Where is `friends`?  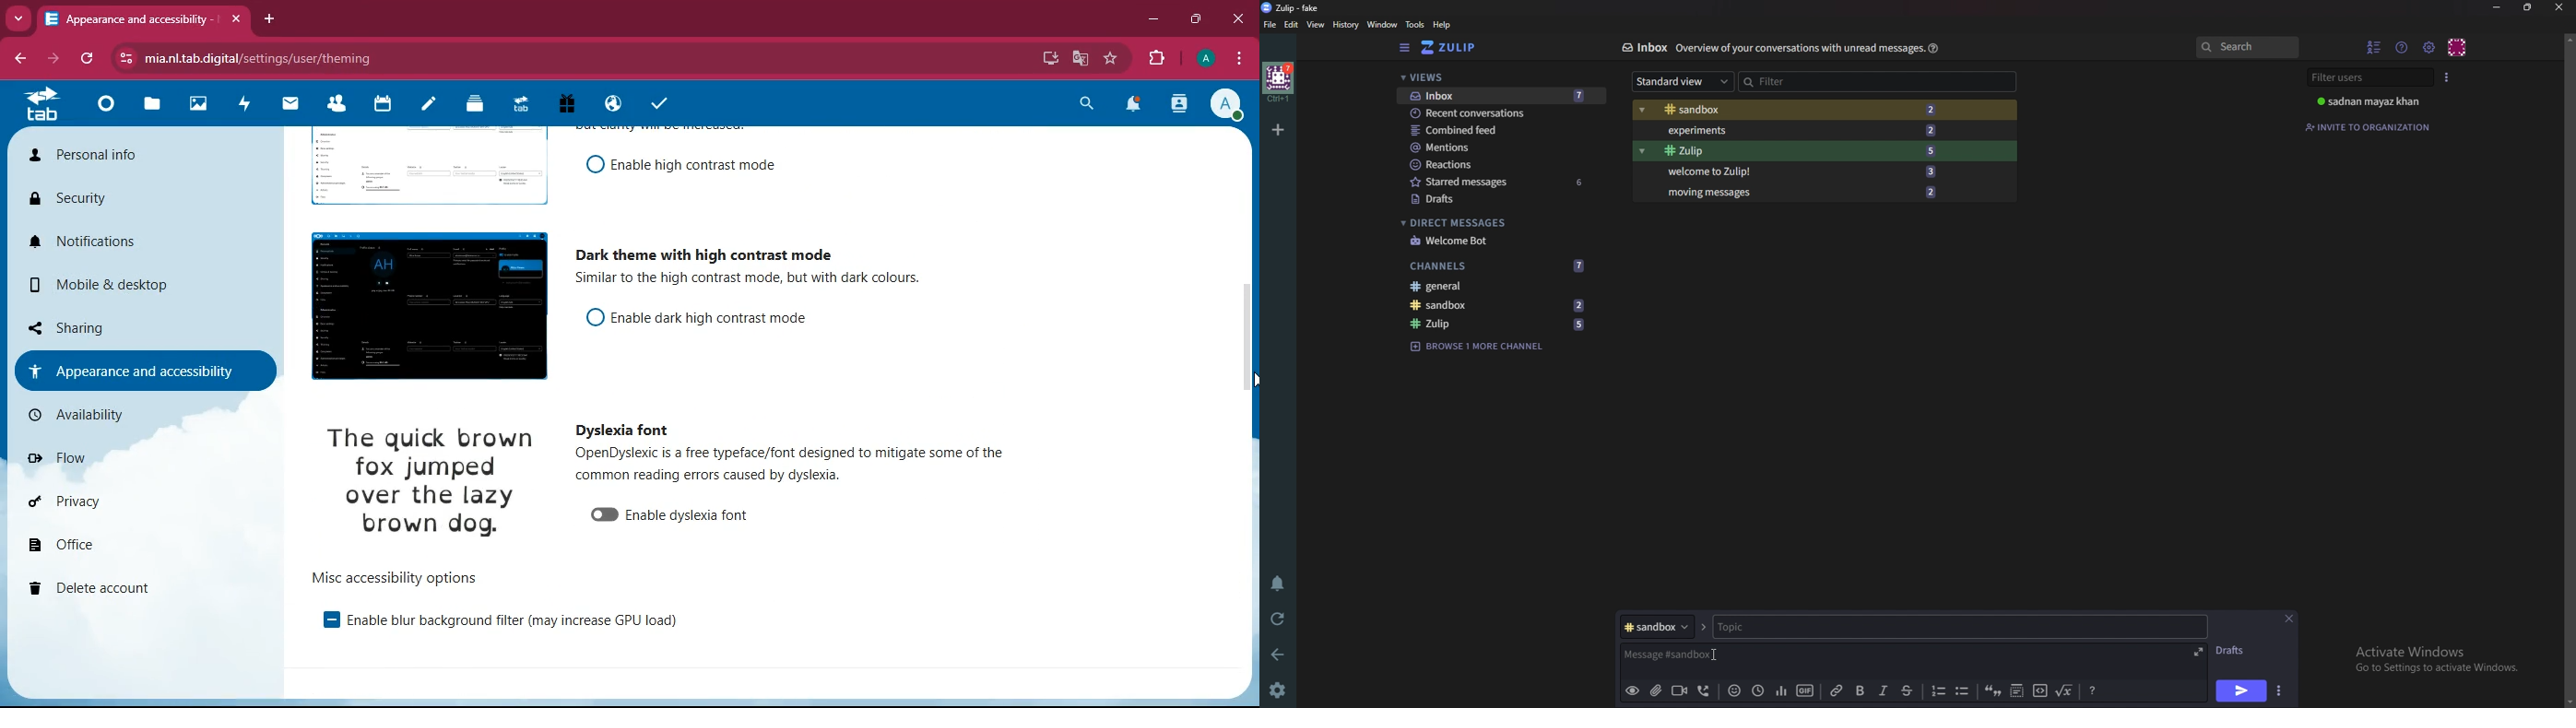
friends is located at coordinates (337, 107).